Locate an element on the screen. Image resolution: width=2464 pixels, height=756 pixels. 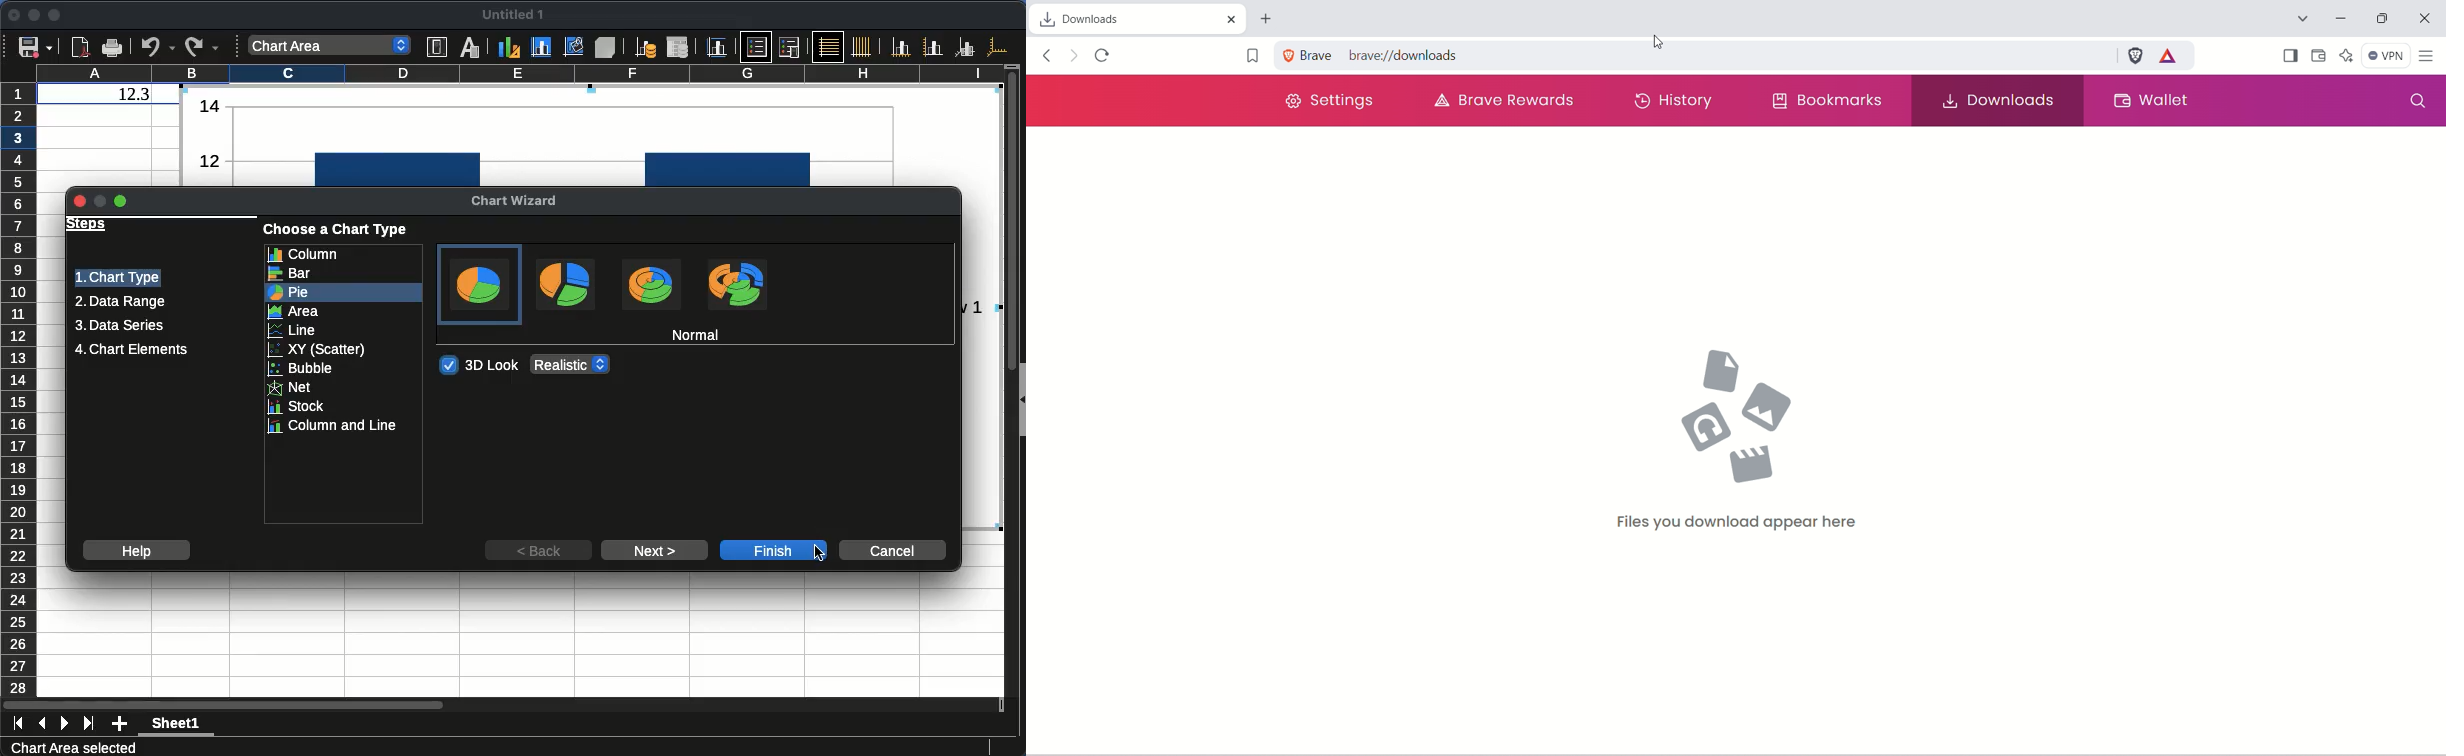
Exploded donut chart is located at coordinates (737, 284).